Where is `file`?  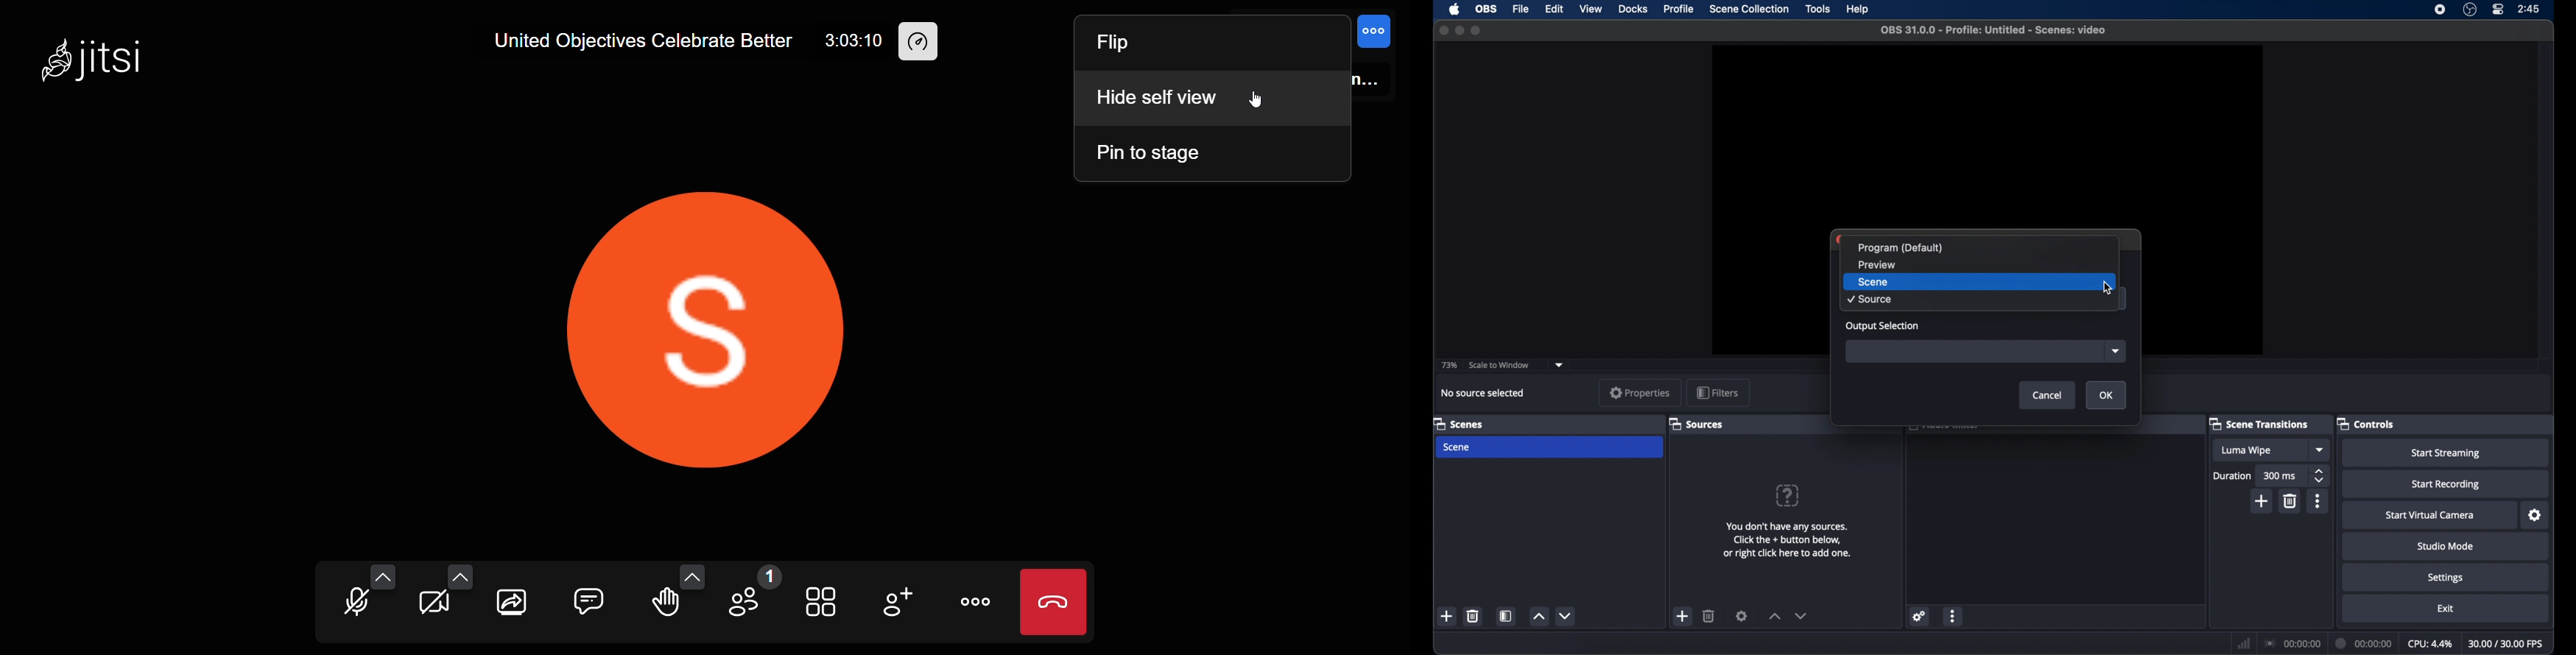
file is located at coordinates (1521, 10).